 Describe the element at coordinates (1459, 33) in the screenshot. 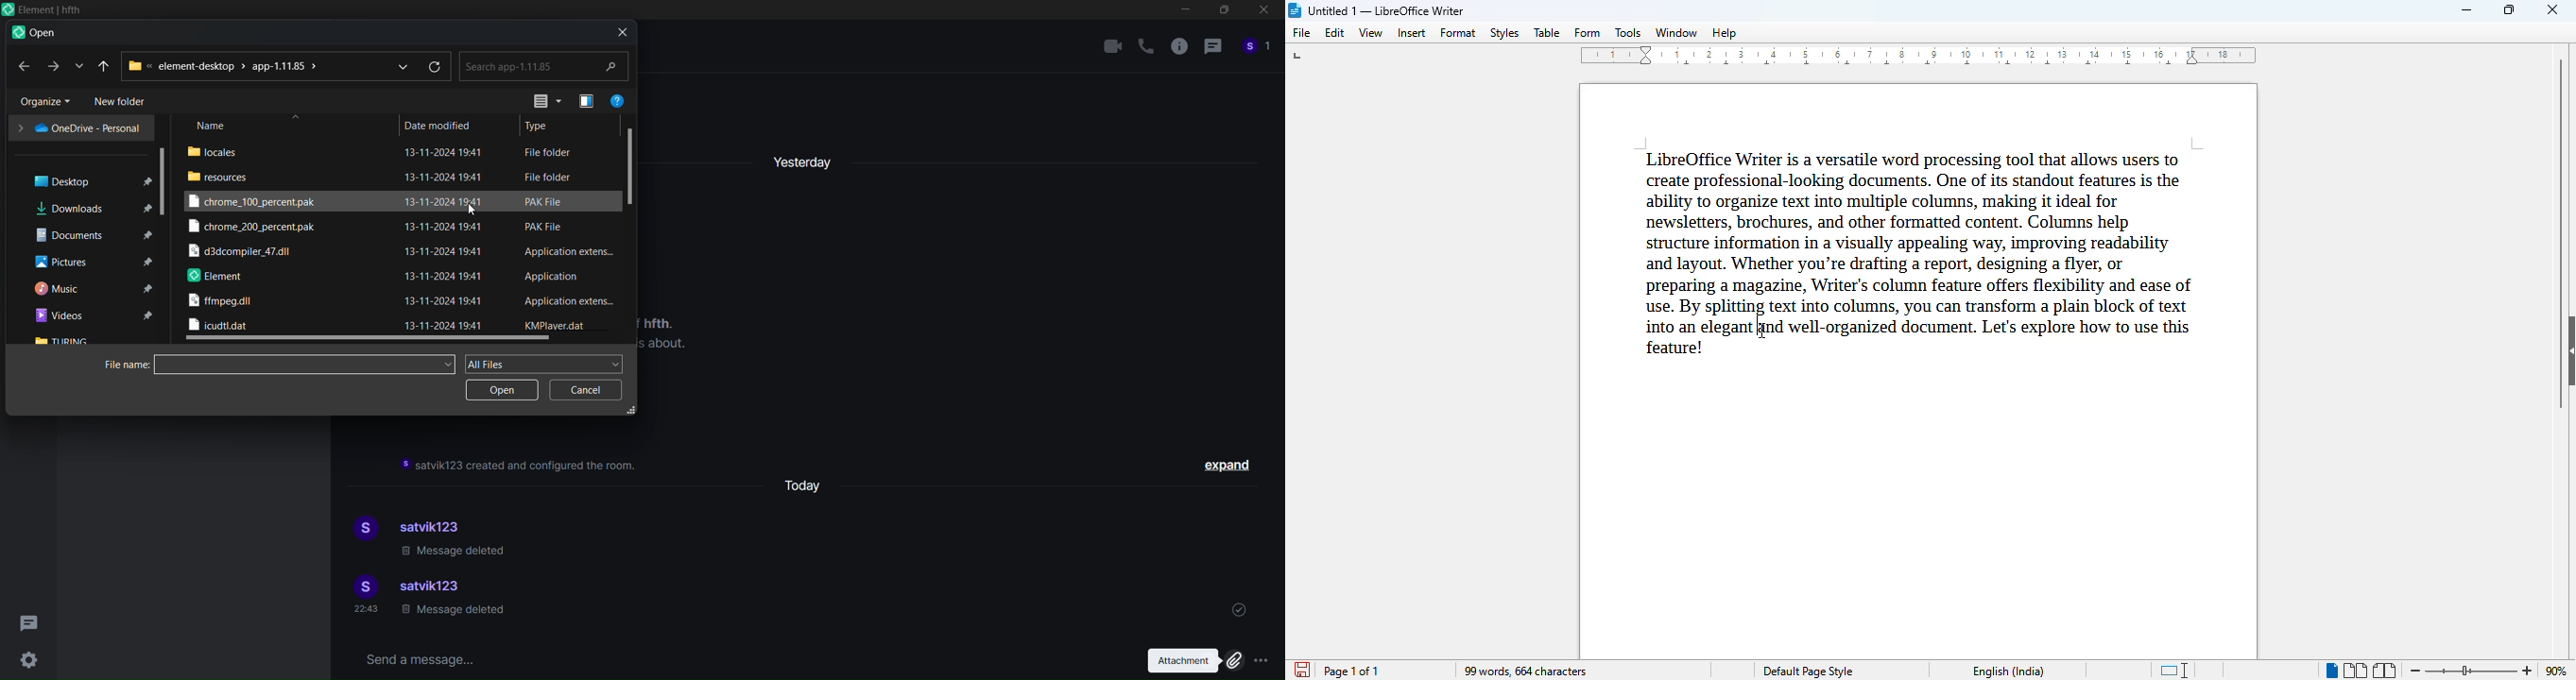

I see `format` at that location.